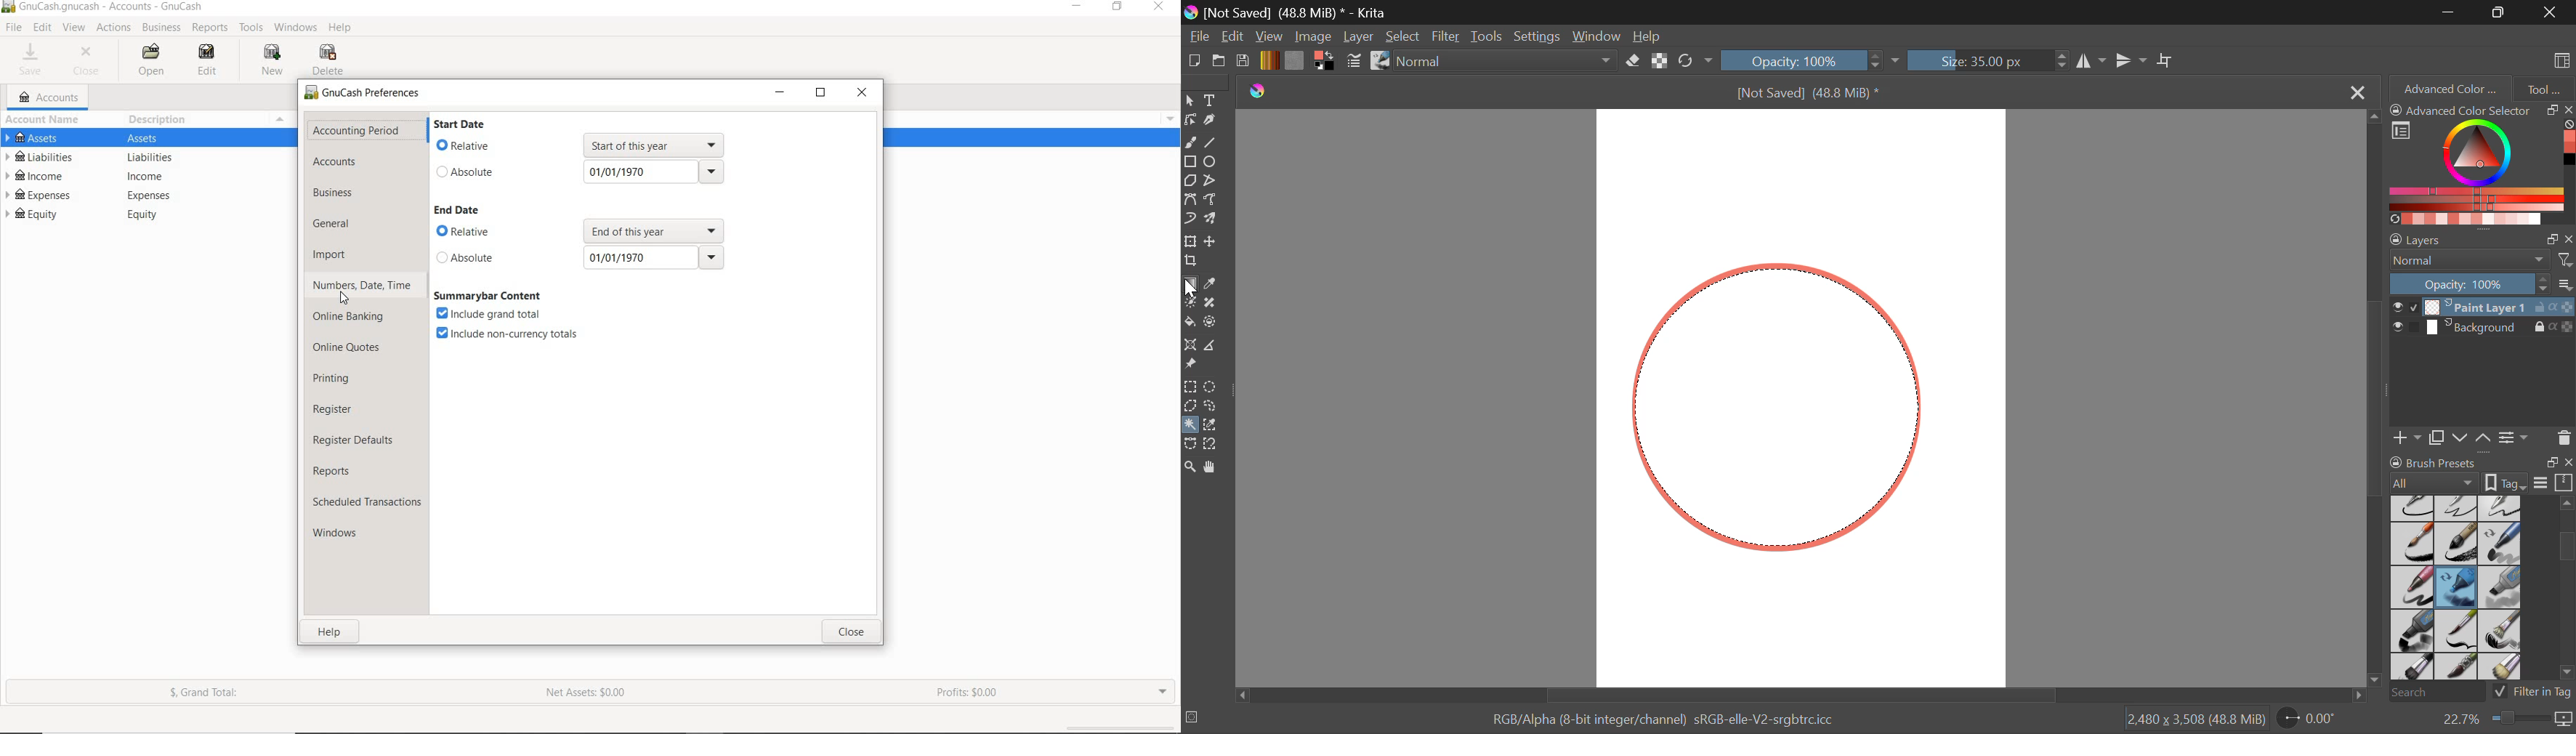 Image resolution: width=2576 pixels, height=756 pixels. I want to click on Freehand, so click(1191, 142).